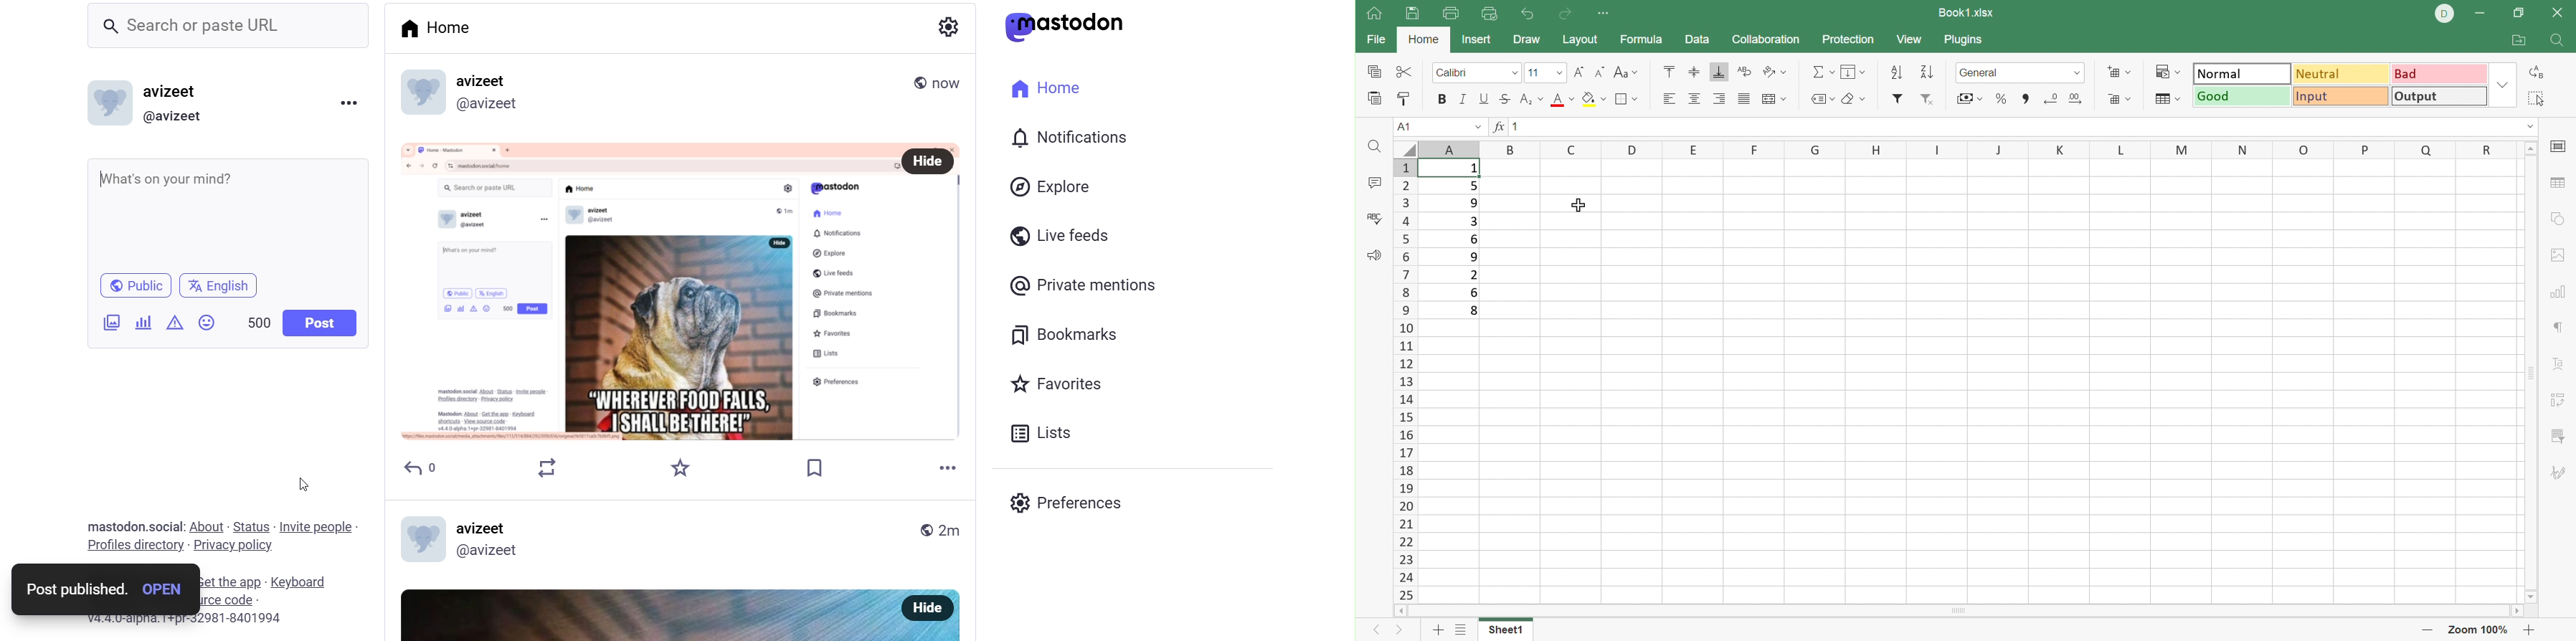 This screenshot has height=644, width=2576. Describe the element at coordinates (934, 607) in the screenshot. I see `Hide ` at that location.